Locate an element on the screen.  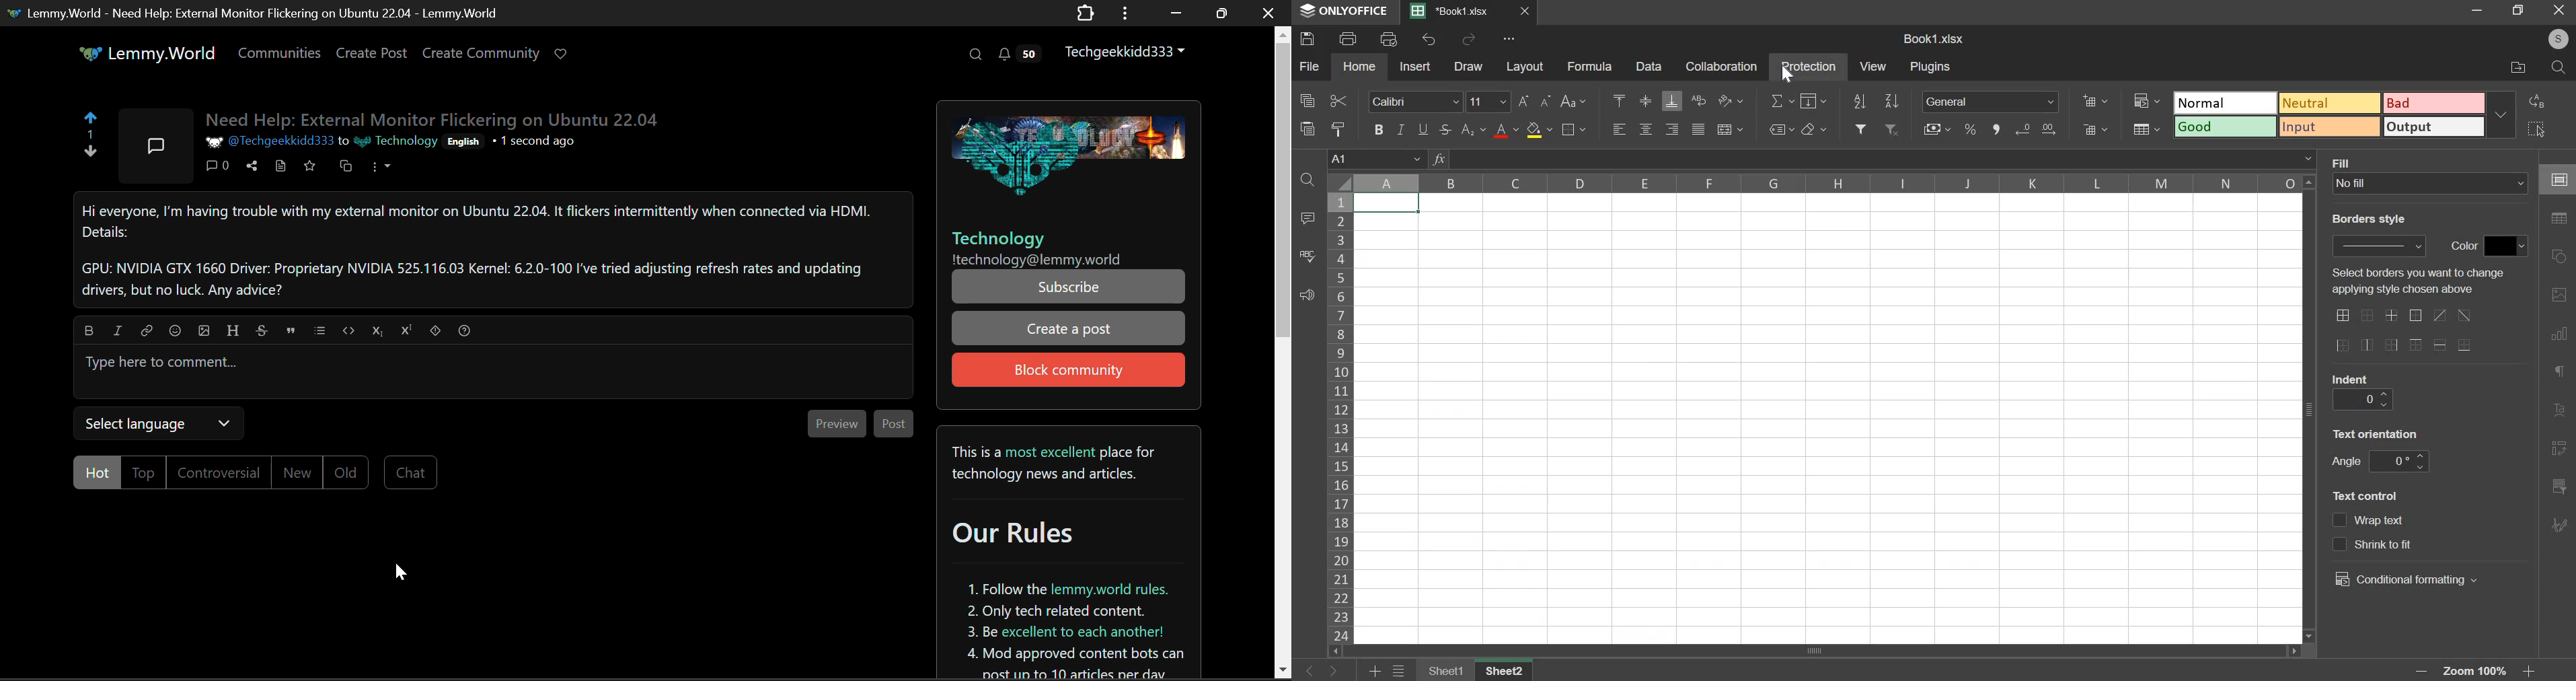
Vertical Scroll Bar is located at coordinates (1283, 352).